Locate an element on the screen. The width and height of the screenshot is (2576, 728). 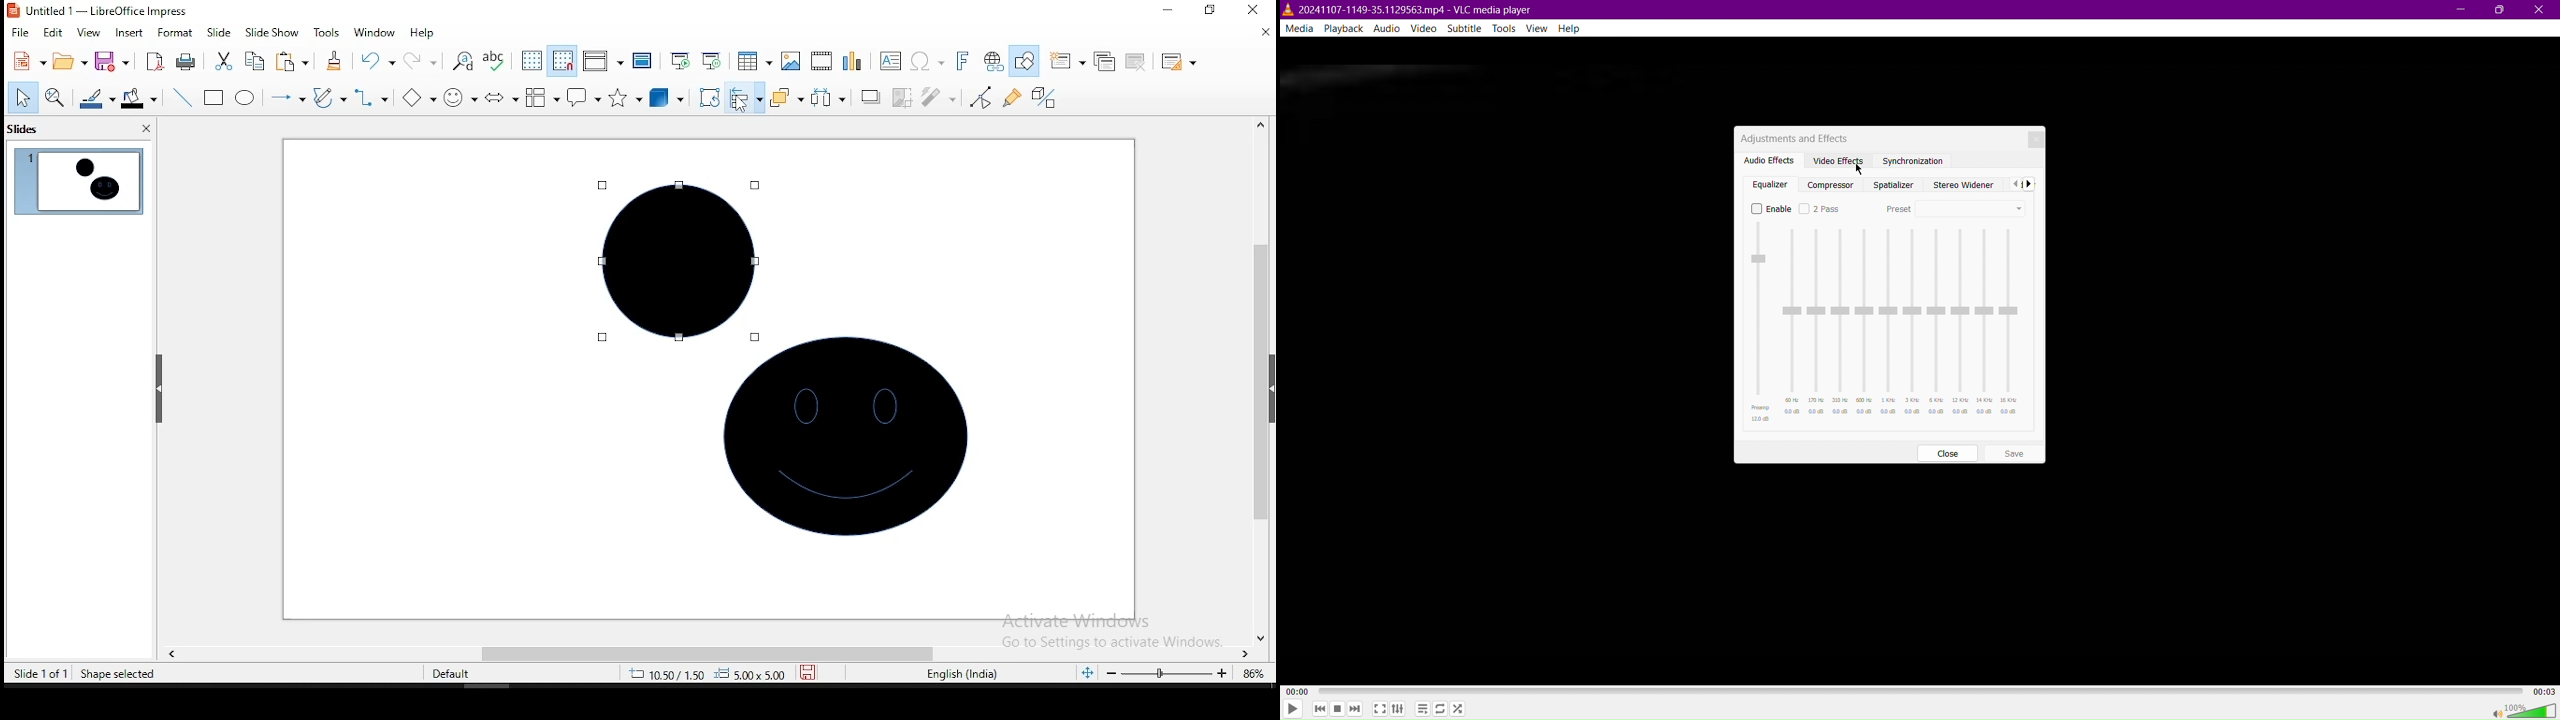
2 Pass is located at coordinates (1821, 209).